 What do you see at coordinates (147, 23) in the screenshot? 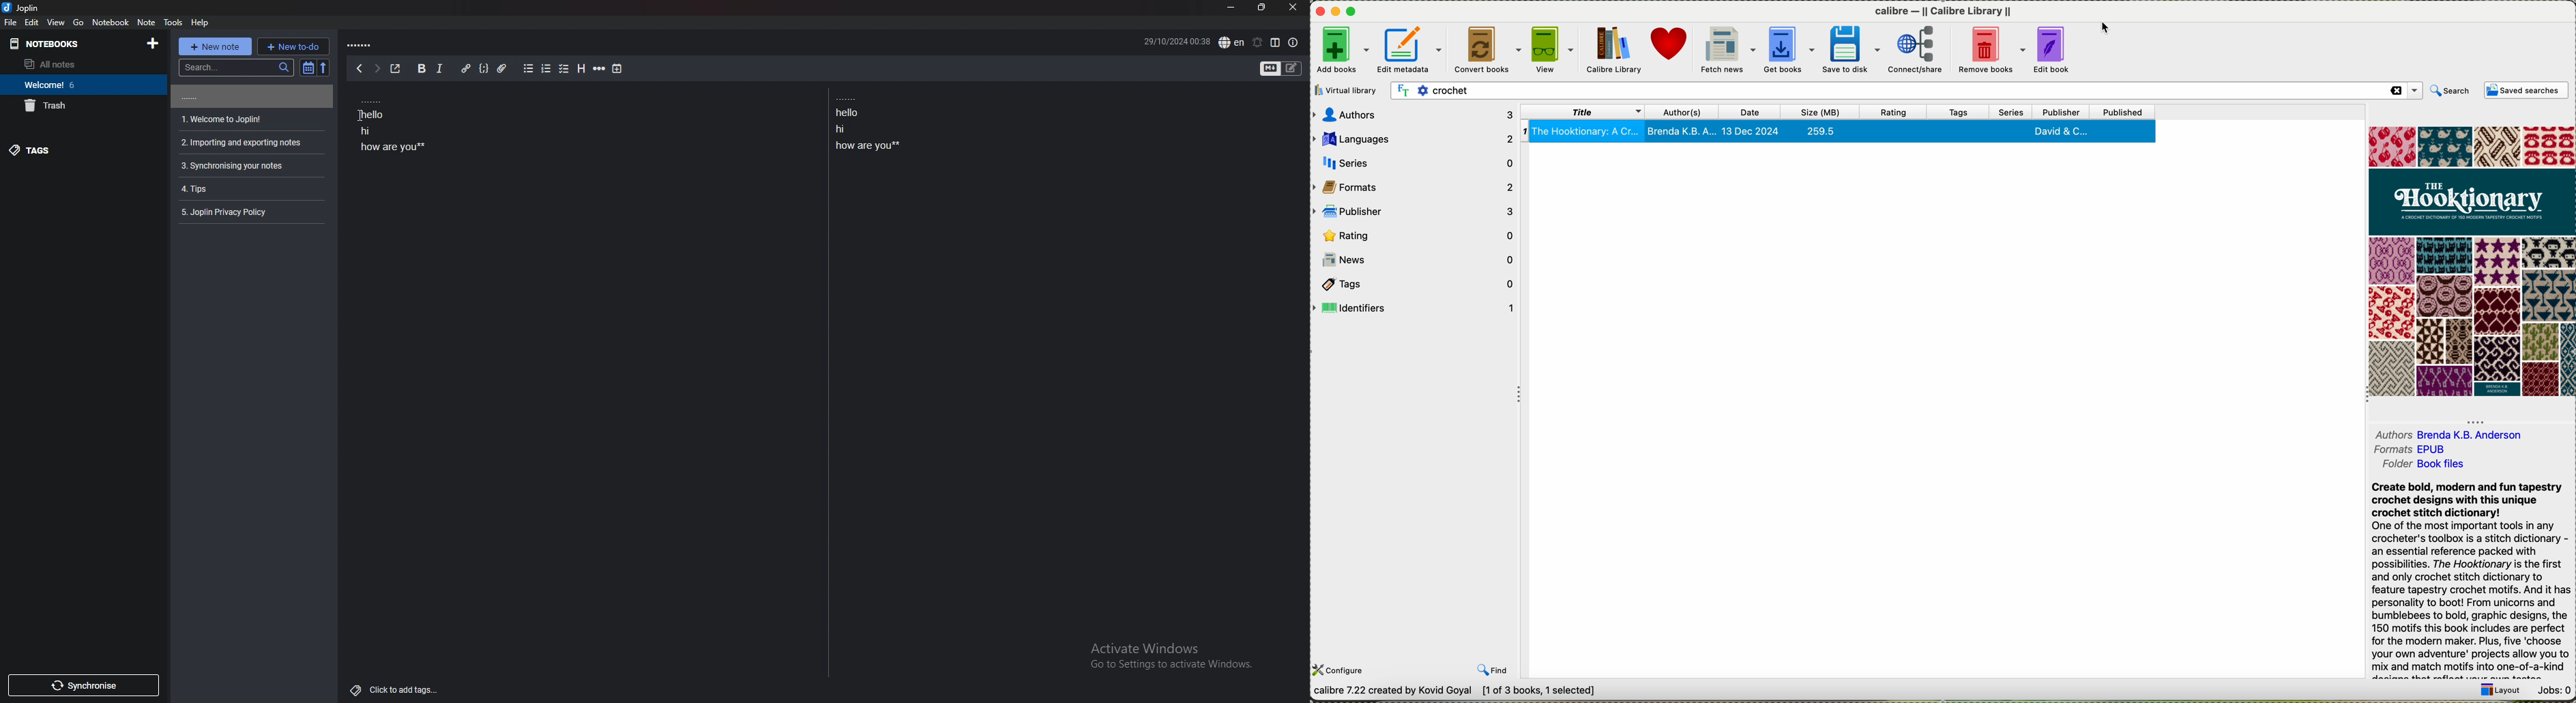
I see `note` at bounding box center [147, 23].